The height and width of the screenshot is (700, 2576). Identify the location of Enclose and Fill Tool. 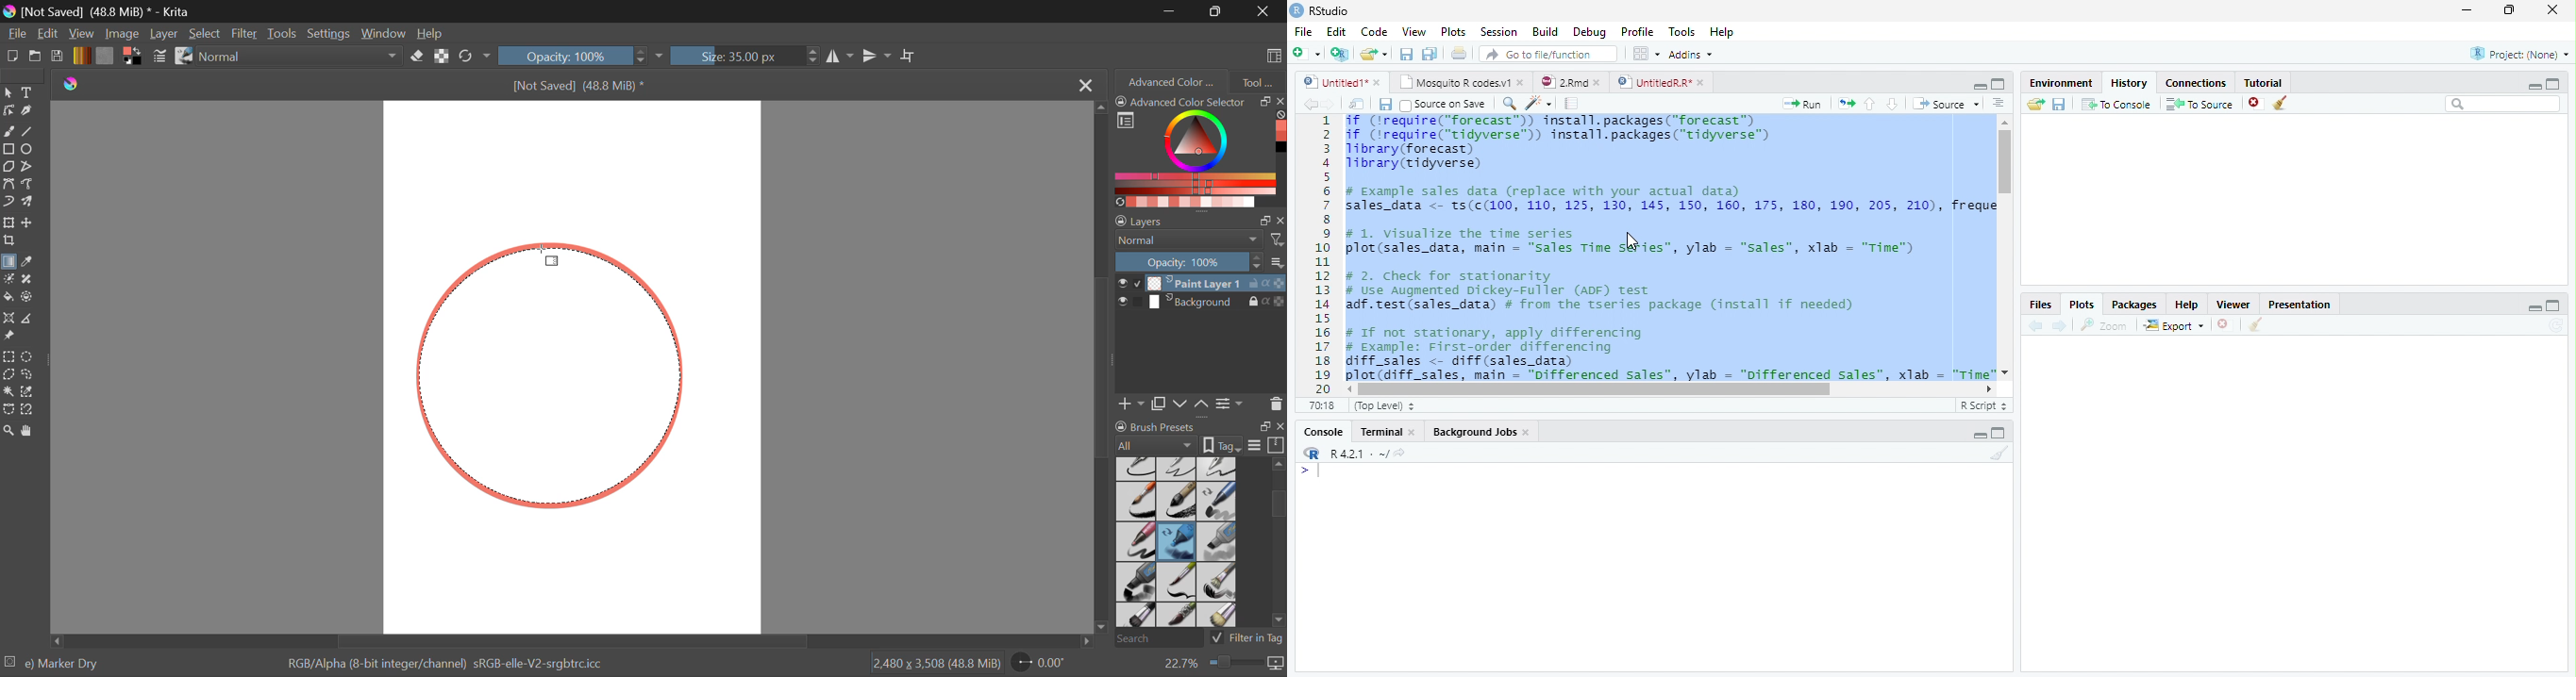
(28, 298).